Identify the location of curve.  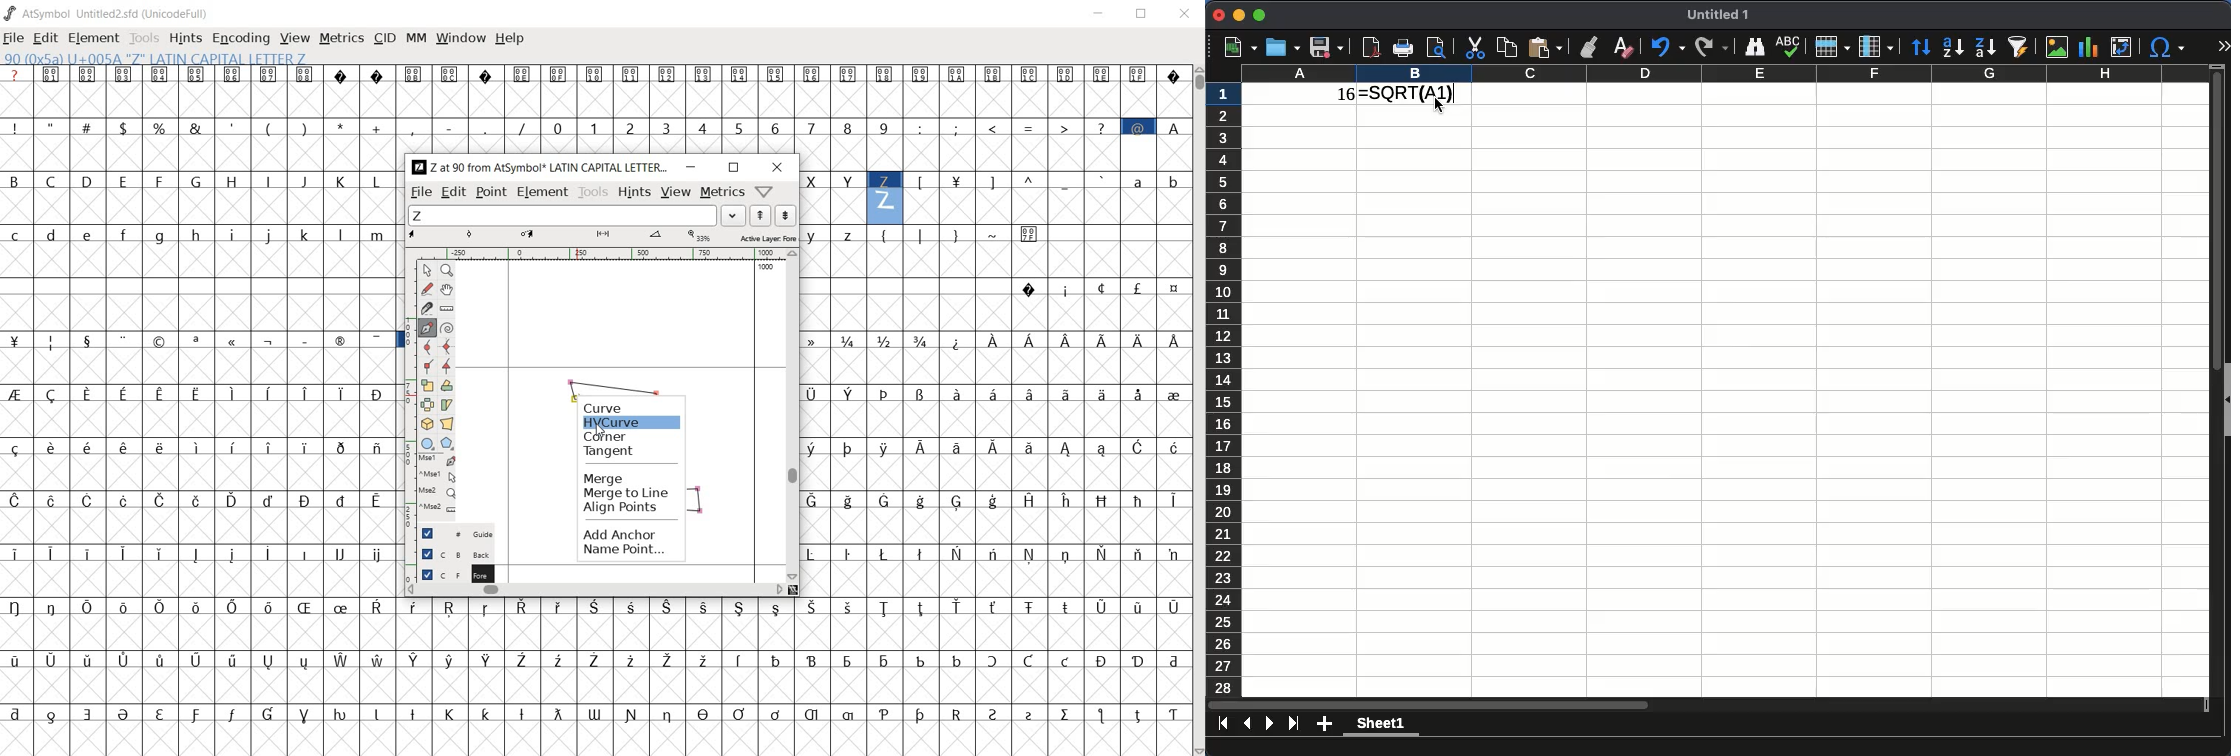
(603, 408).